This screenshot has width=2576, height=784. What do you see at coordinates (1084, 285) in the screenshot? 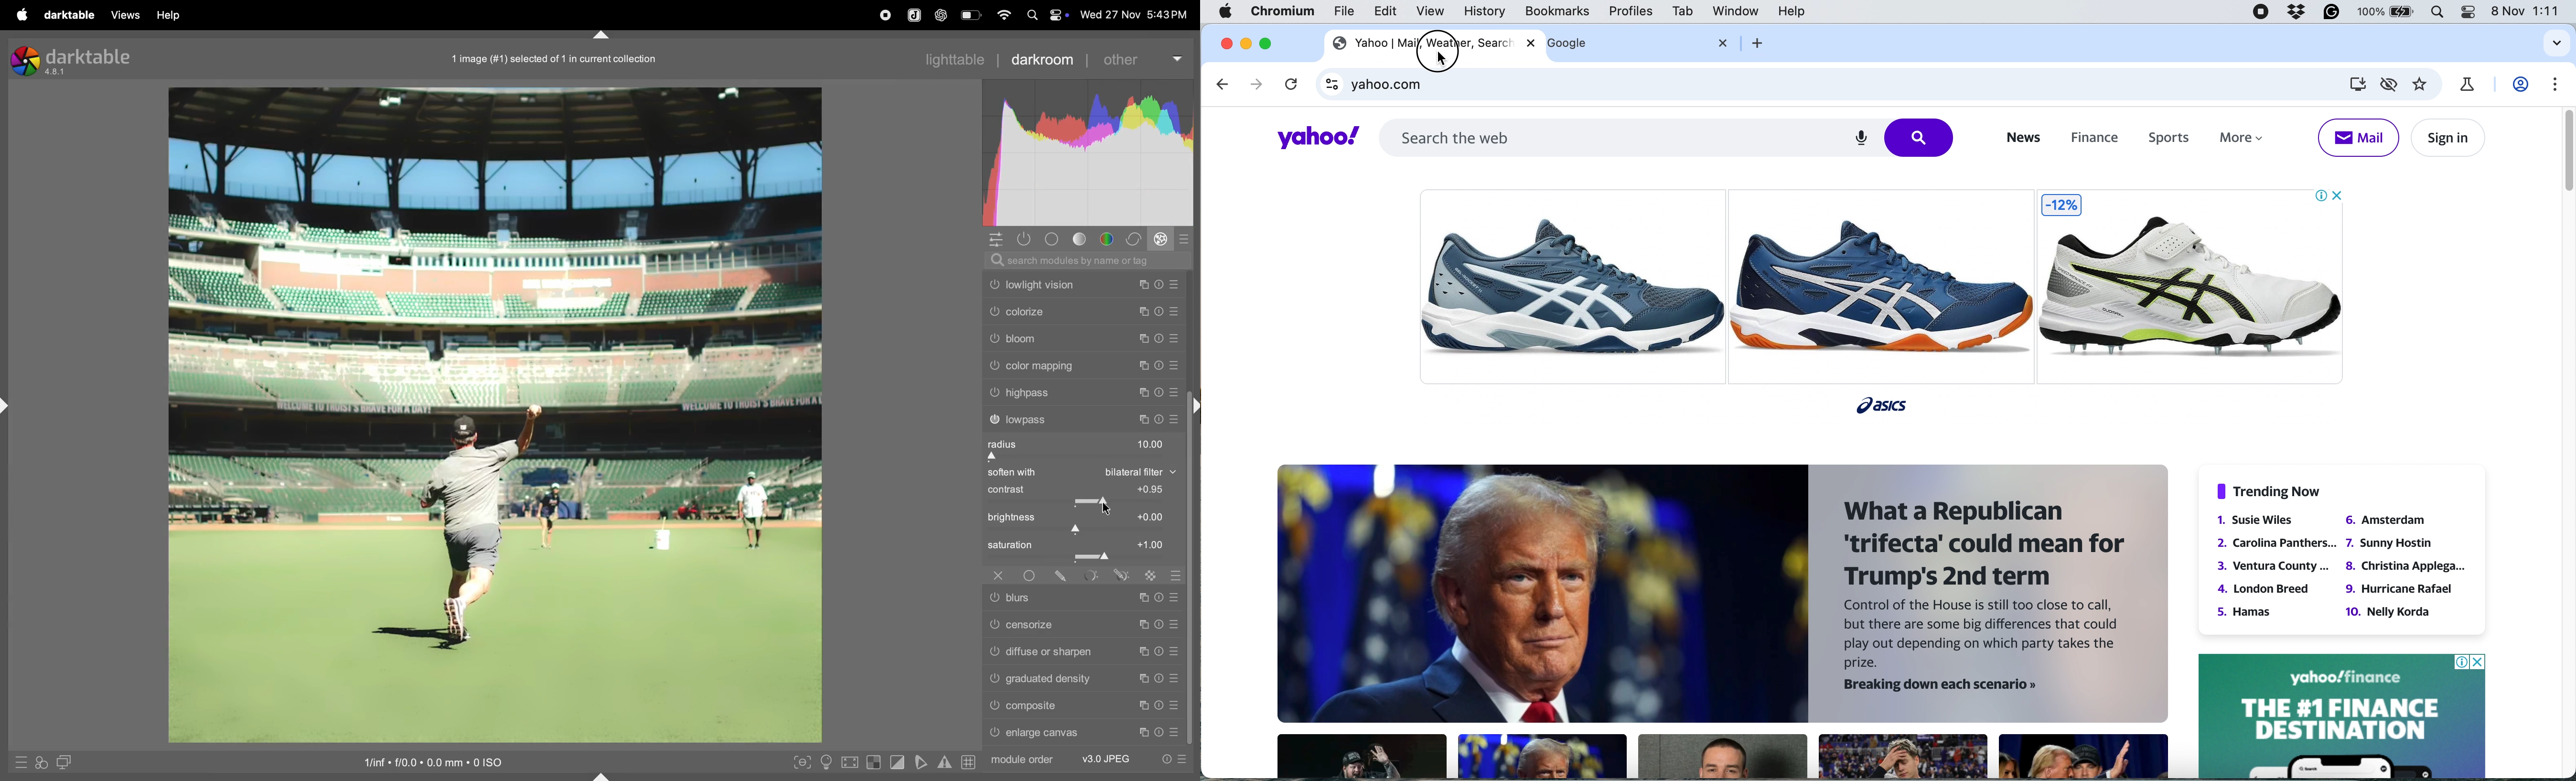
I see `low light vision` at bounding box center [1084, 285].